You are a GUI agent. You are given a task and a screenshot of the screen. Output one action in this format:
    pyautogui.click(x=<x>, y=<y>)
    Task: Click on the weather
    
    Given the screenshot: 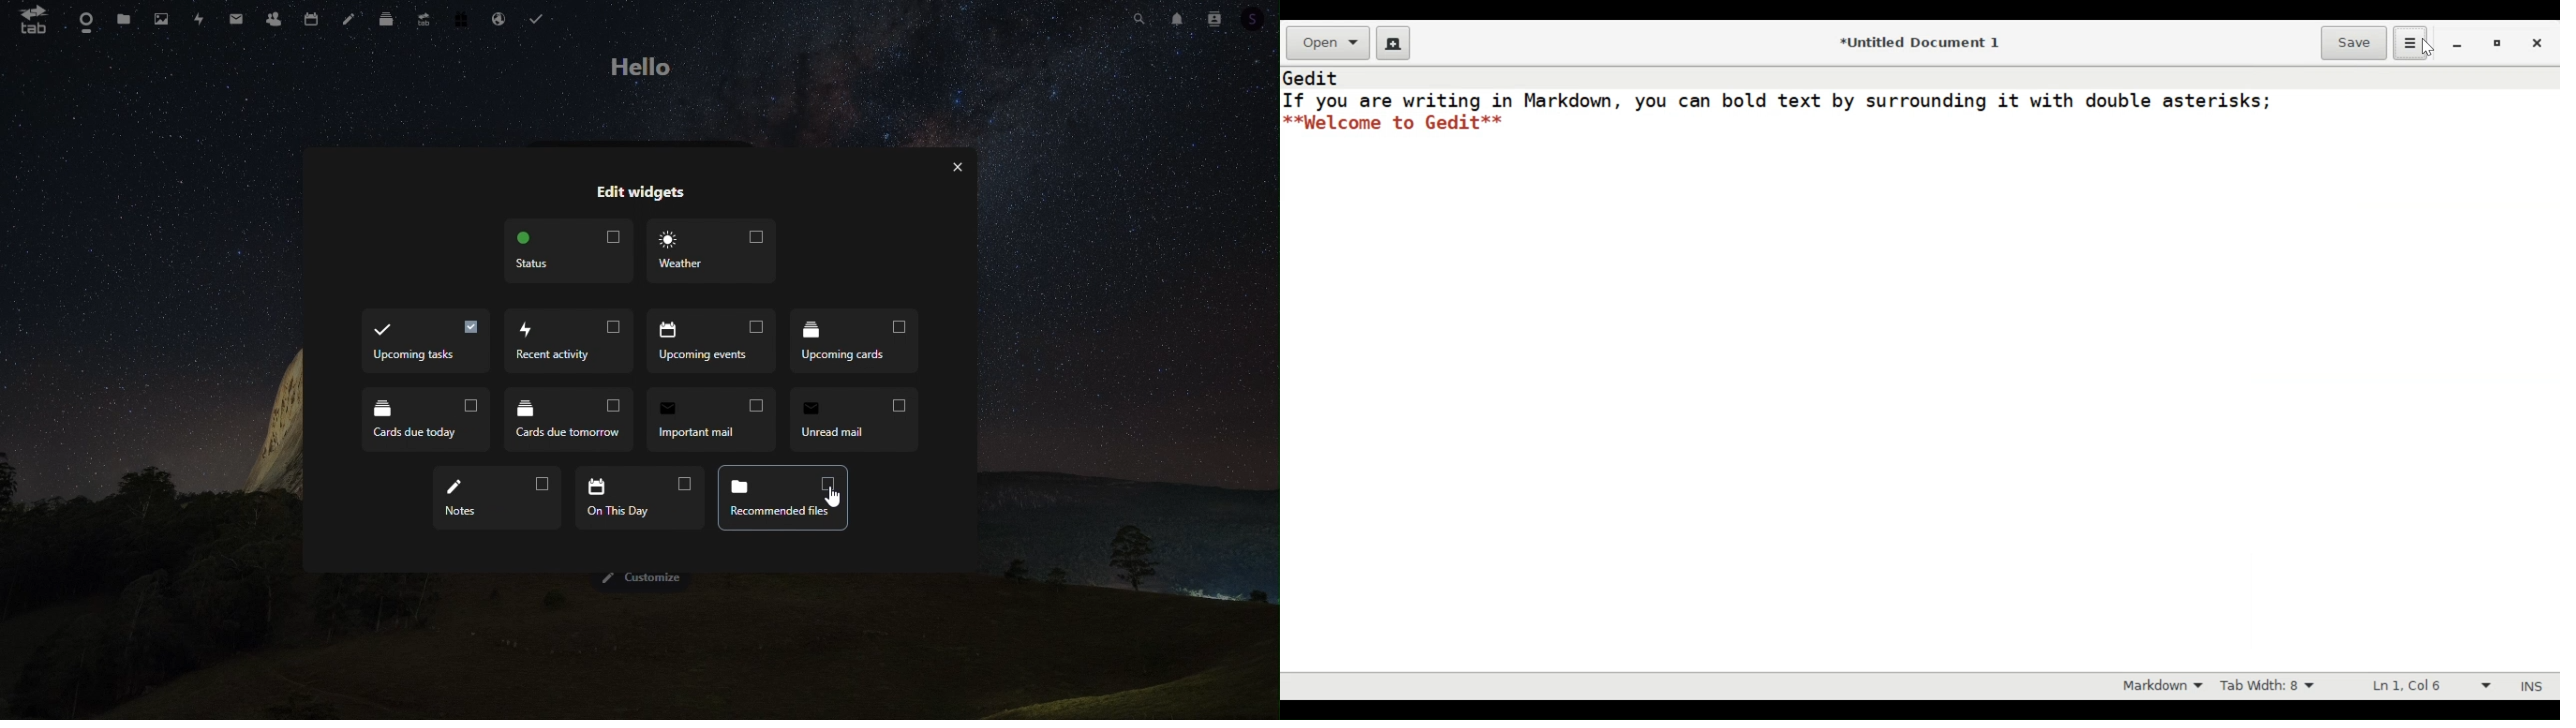 What is the action you would take?
    pyautogui.click(x=711, y=251)
    